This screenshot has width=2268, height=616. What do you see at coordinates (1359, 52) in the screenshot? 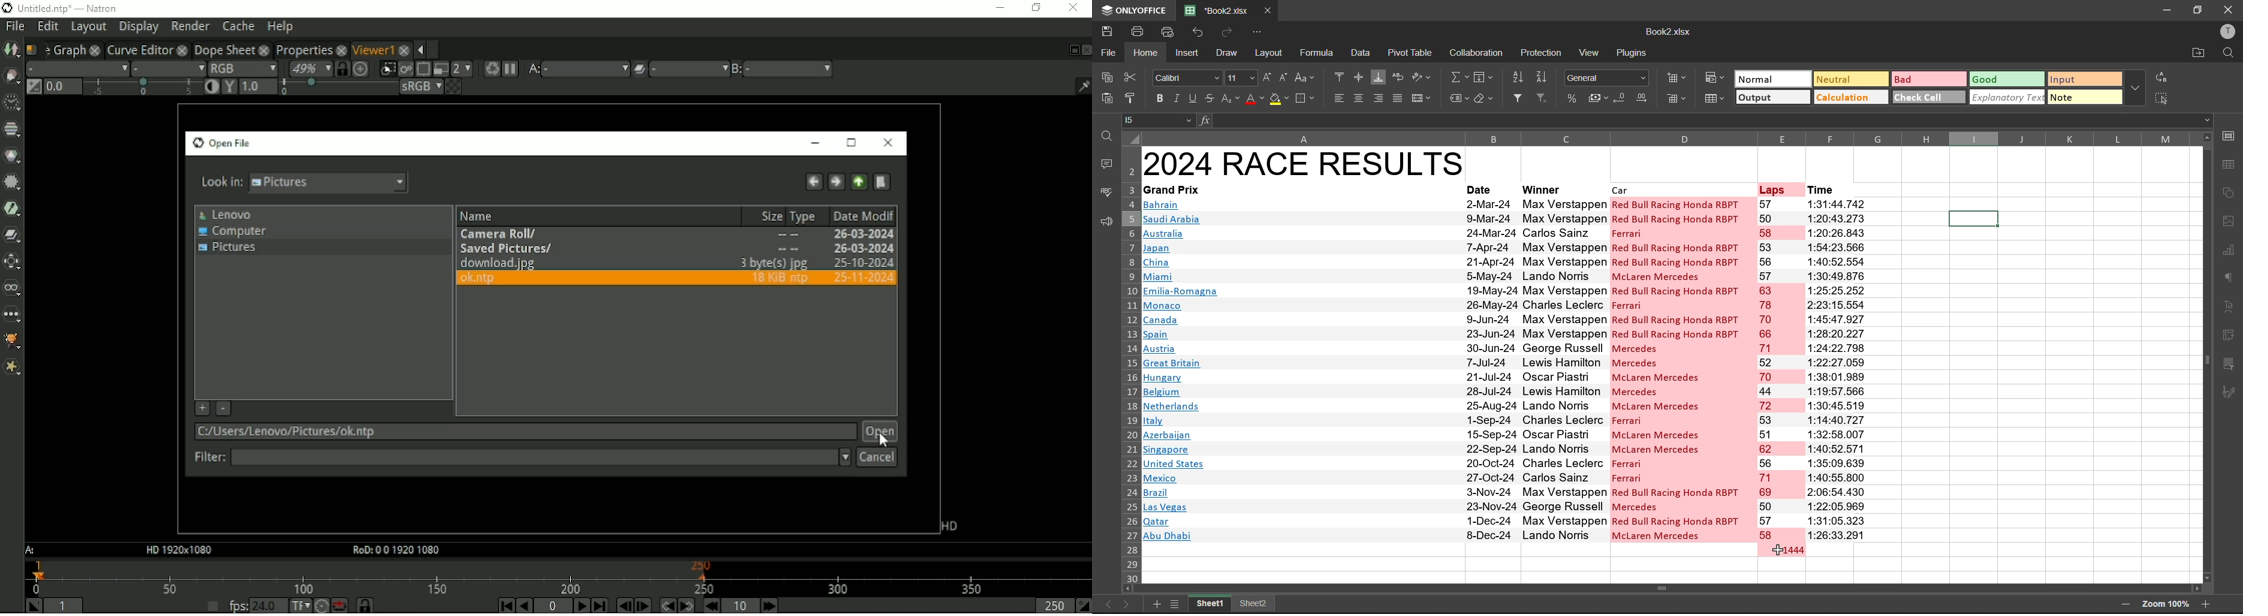
I see `data` at bounding box center [1359, 52].